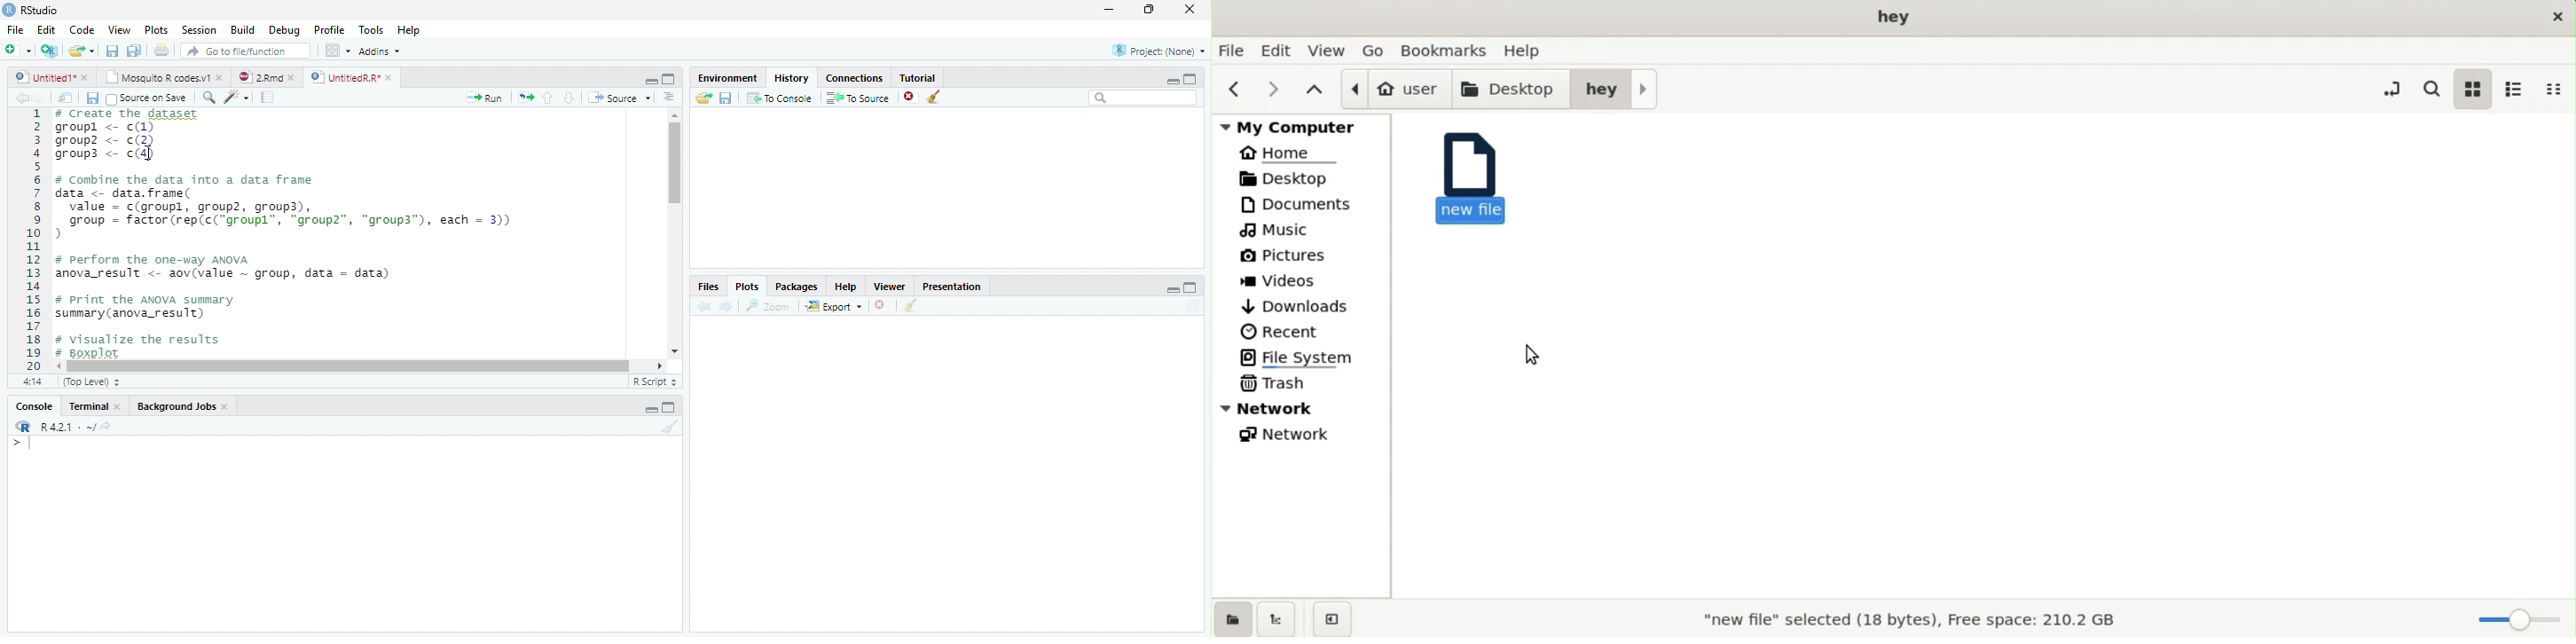  Describe the element at coordinates (1170, 81) in the screenshot. I see `Minimize` at that location.